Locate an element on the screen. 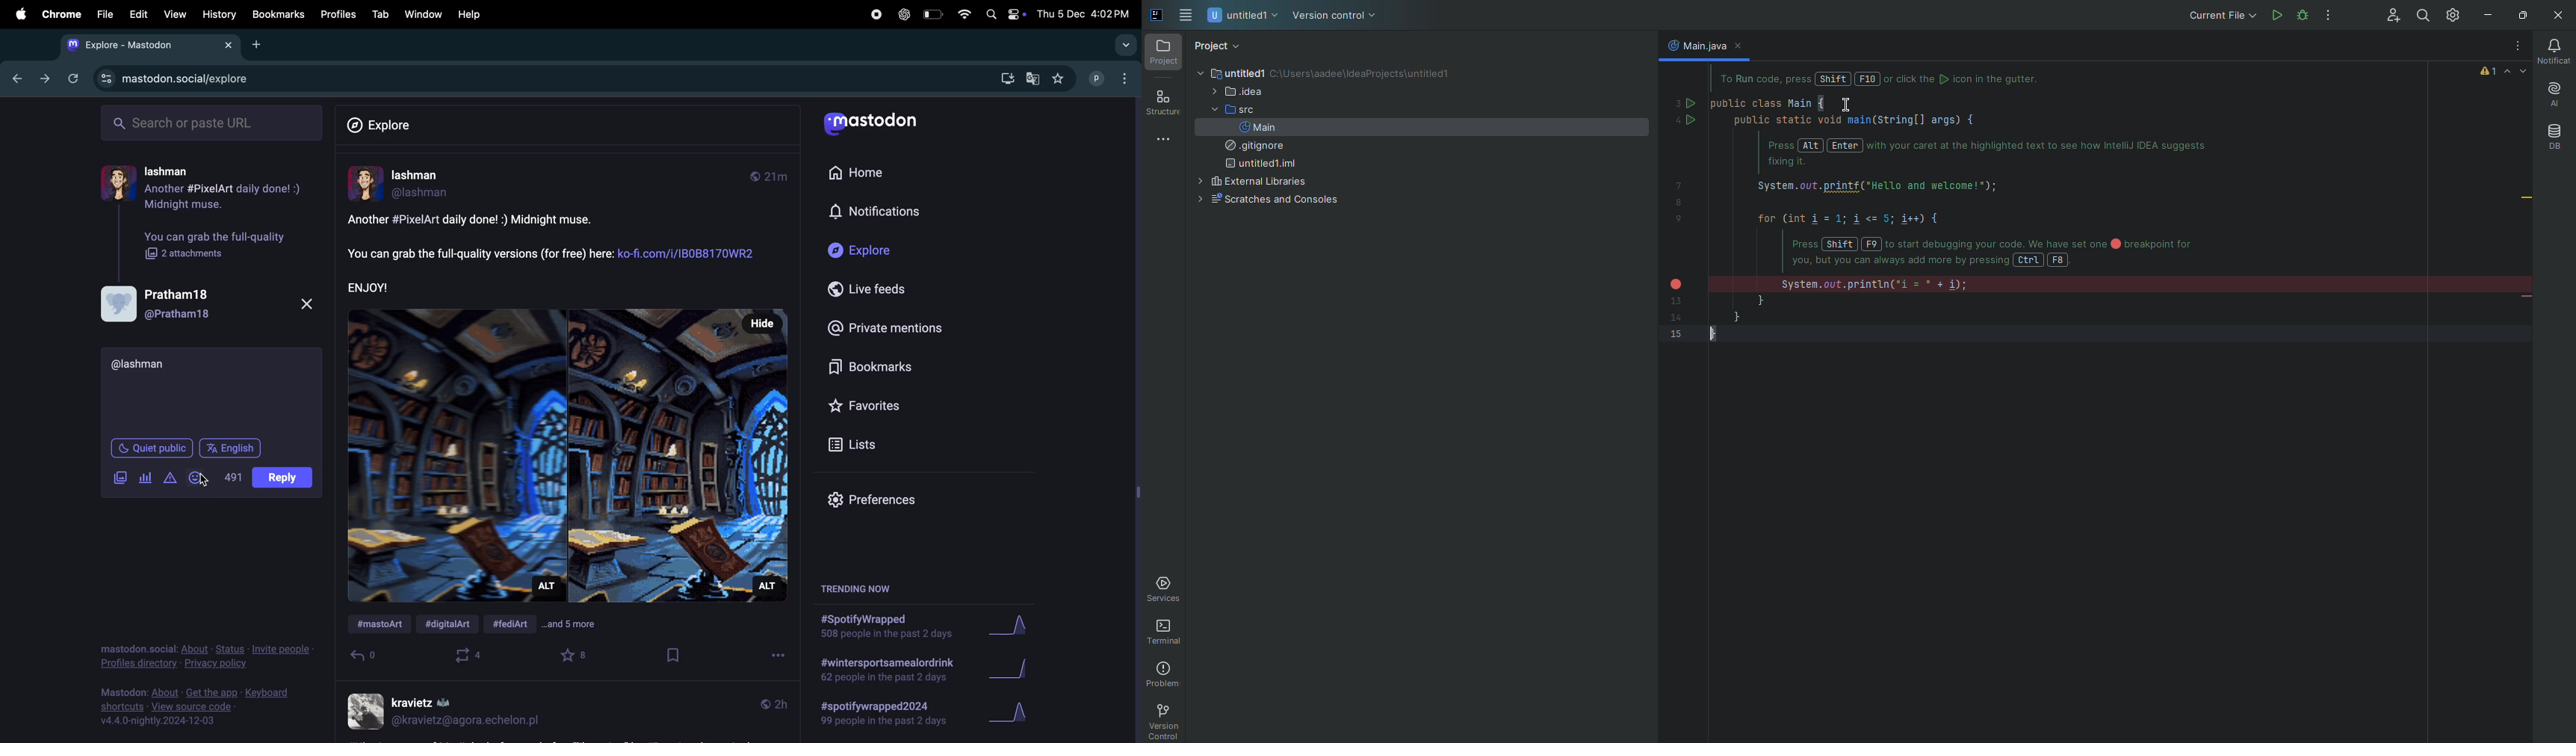 The width and height of the screenshot is (2576, 756). mastdon explore is located at coordinates (186, 79).